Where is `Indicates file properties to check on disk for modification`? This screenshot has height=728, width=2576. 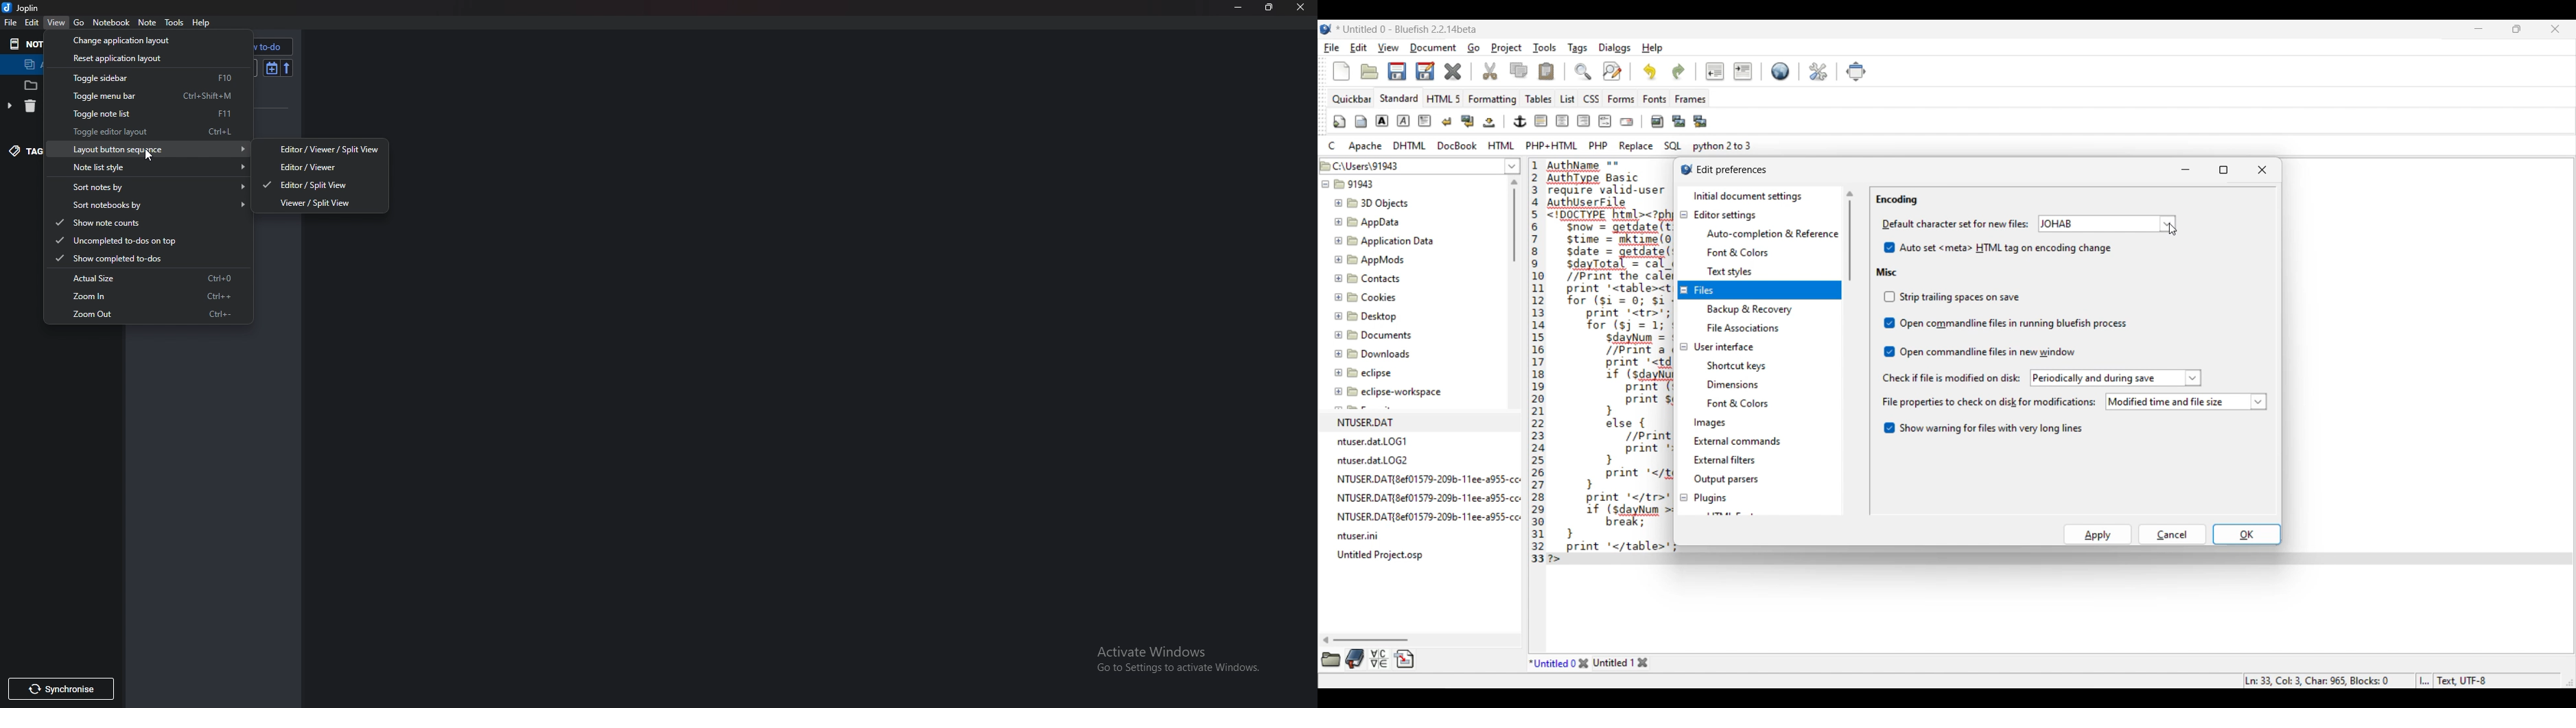
Indicates file properties to check on disk for modification is located at coordinates (1990, 403).